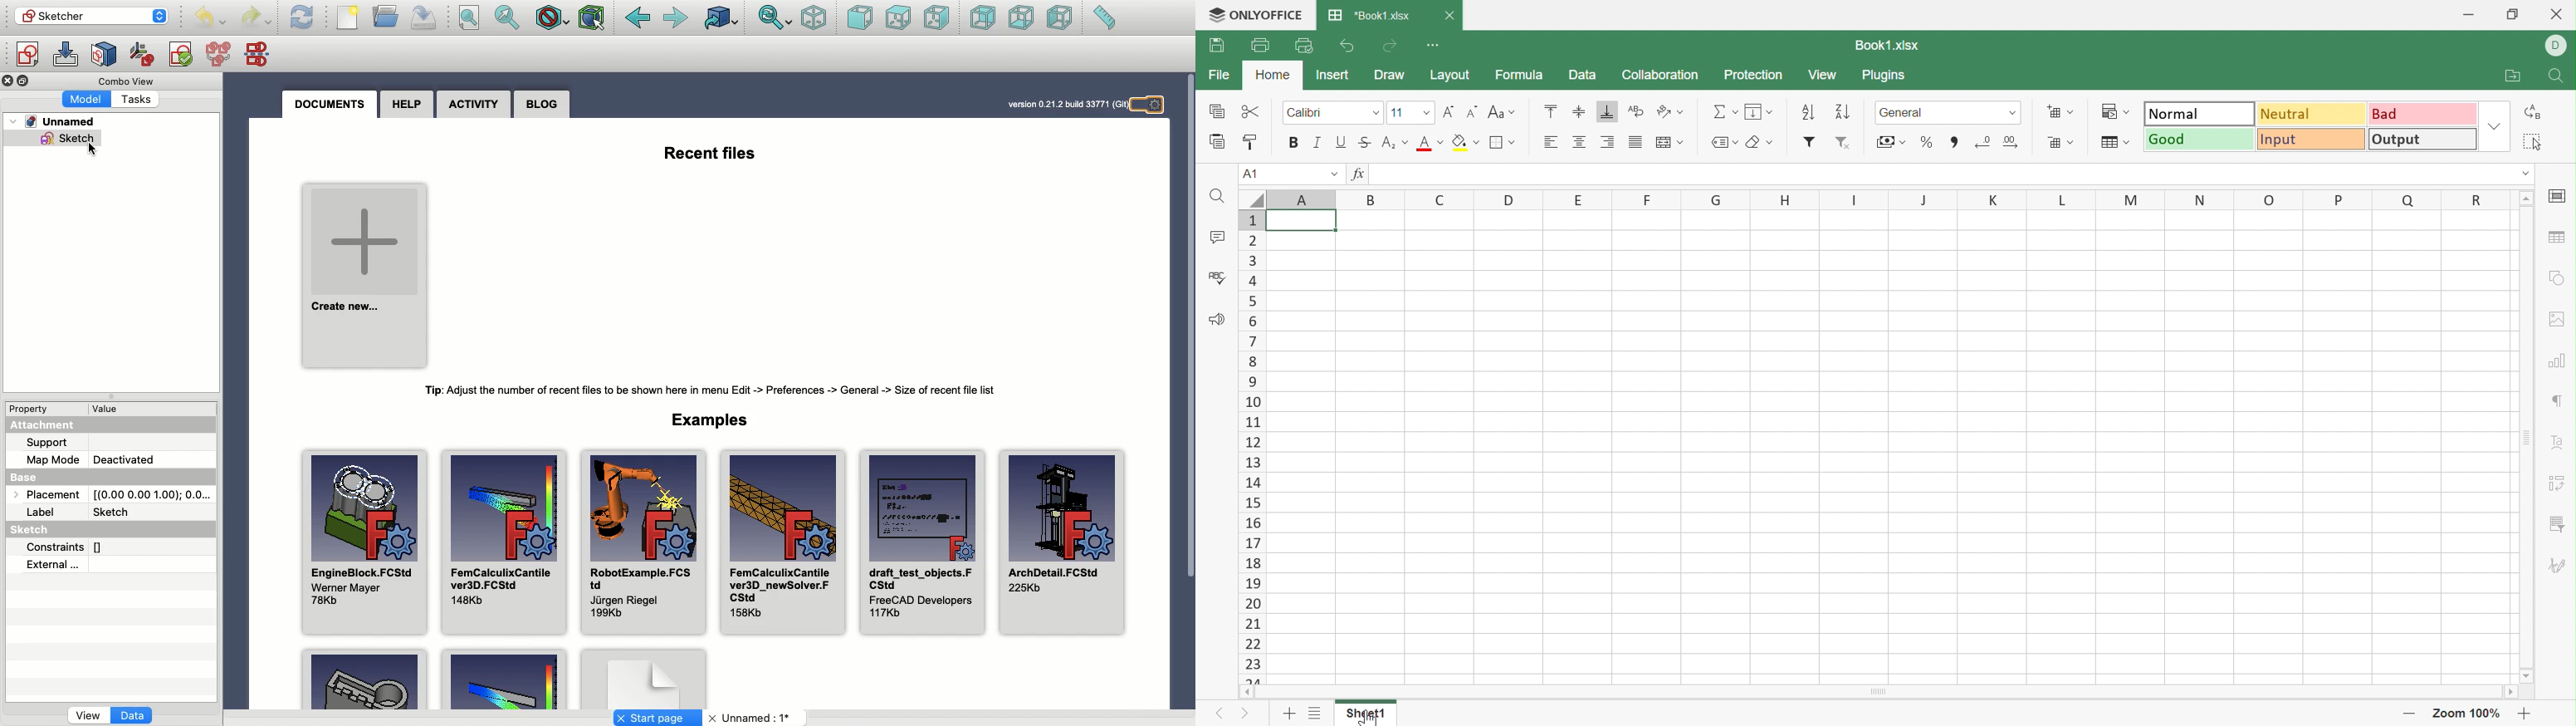  I want to click on (0.00 0.00 1.00); 0.0..., so click(153, 491).